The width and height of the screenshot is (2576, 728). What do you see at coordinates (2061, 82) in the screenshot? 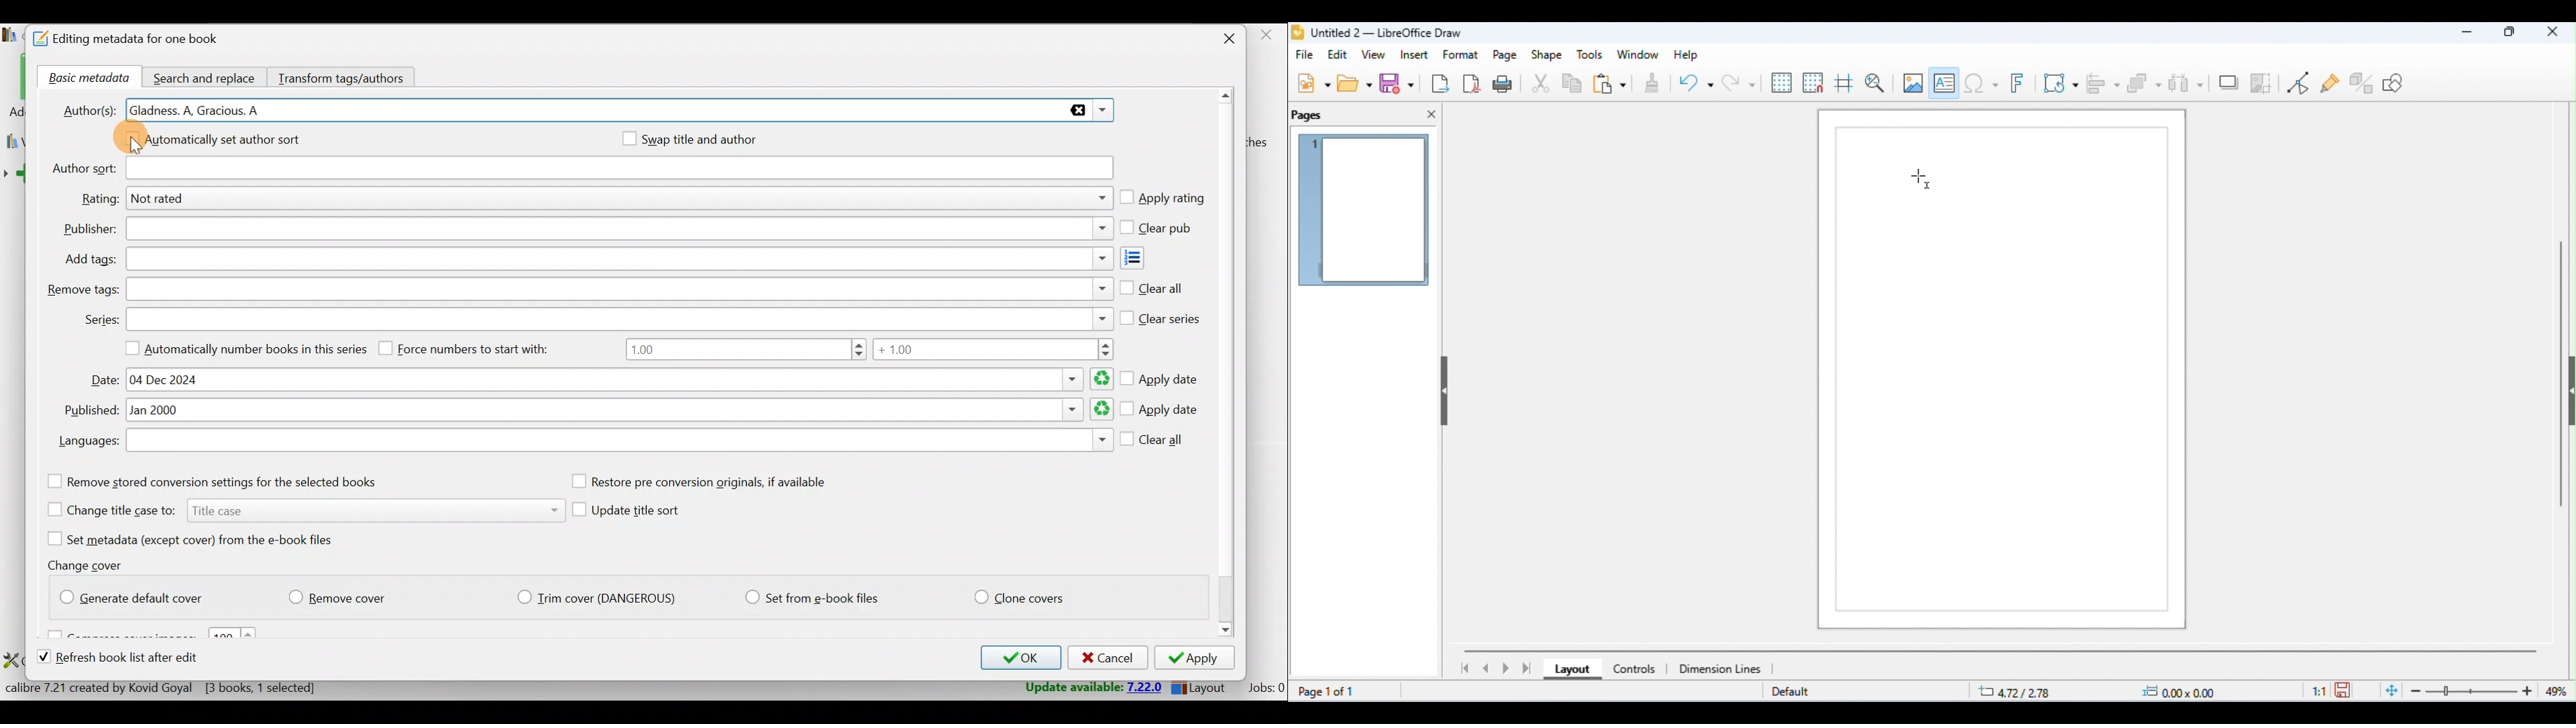
I see `transformations` at bounding box center [2061, 82].